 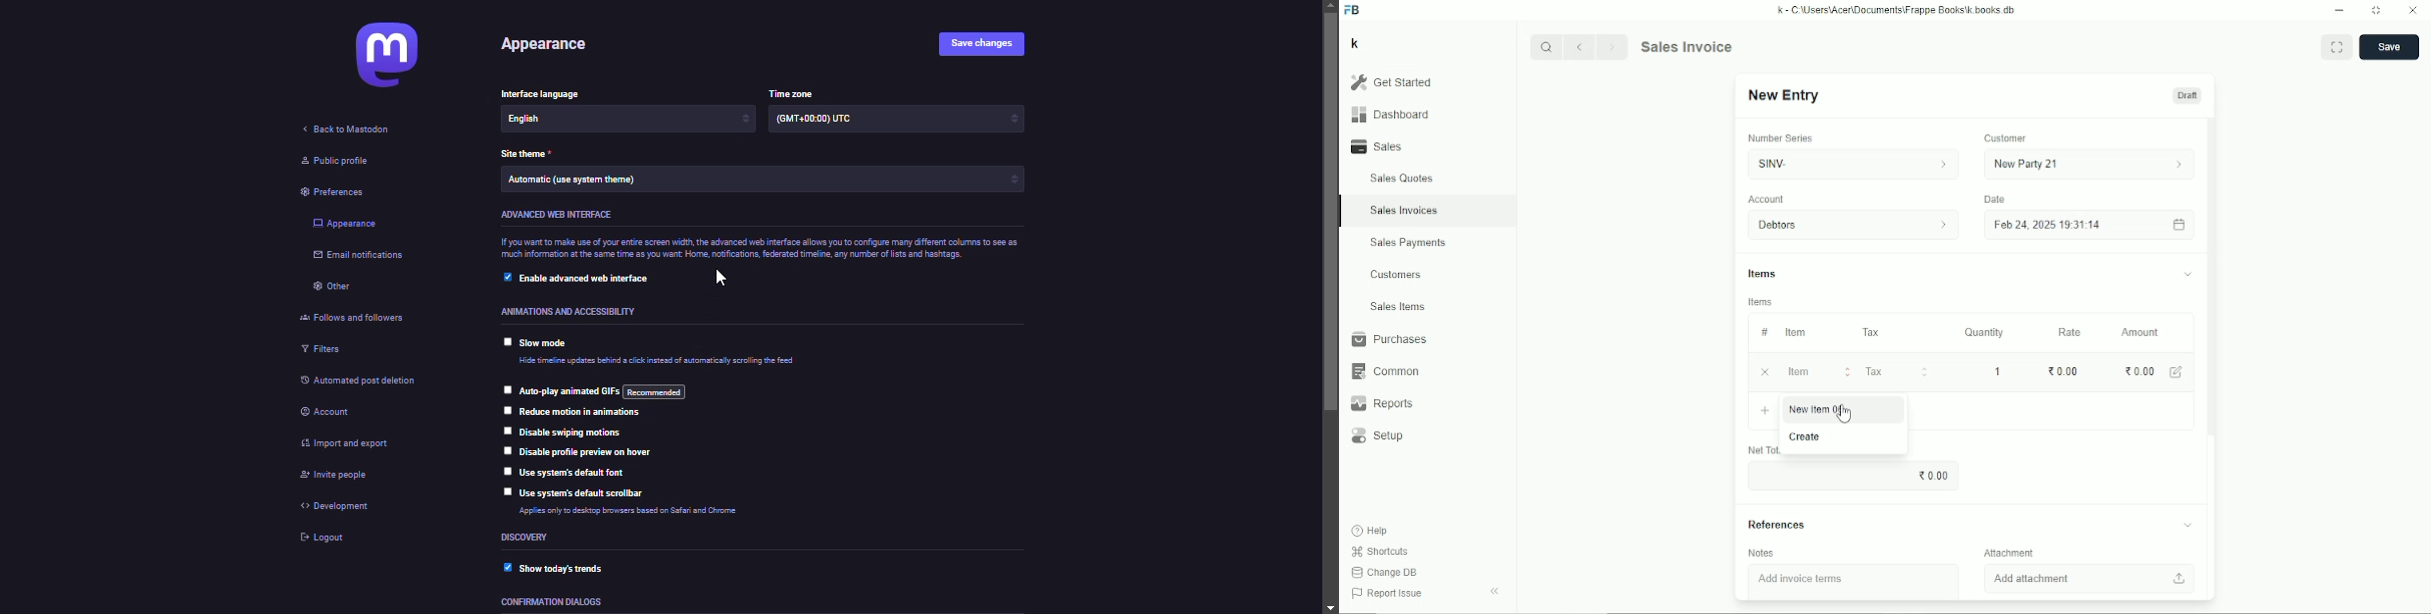 What do you see at coordinates (1784, 96) in the screenshot?
I see `New entry` at bounding box center [1784, 96].